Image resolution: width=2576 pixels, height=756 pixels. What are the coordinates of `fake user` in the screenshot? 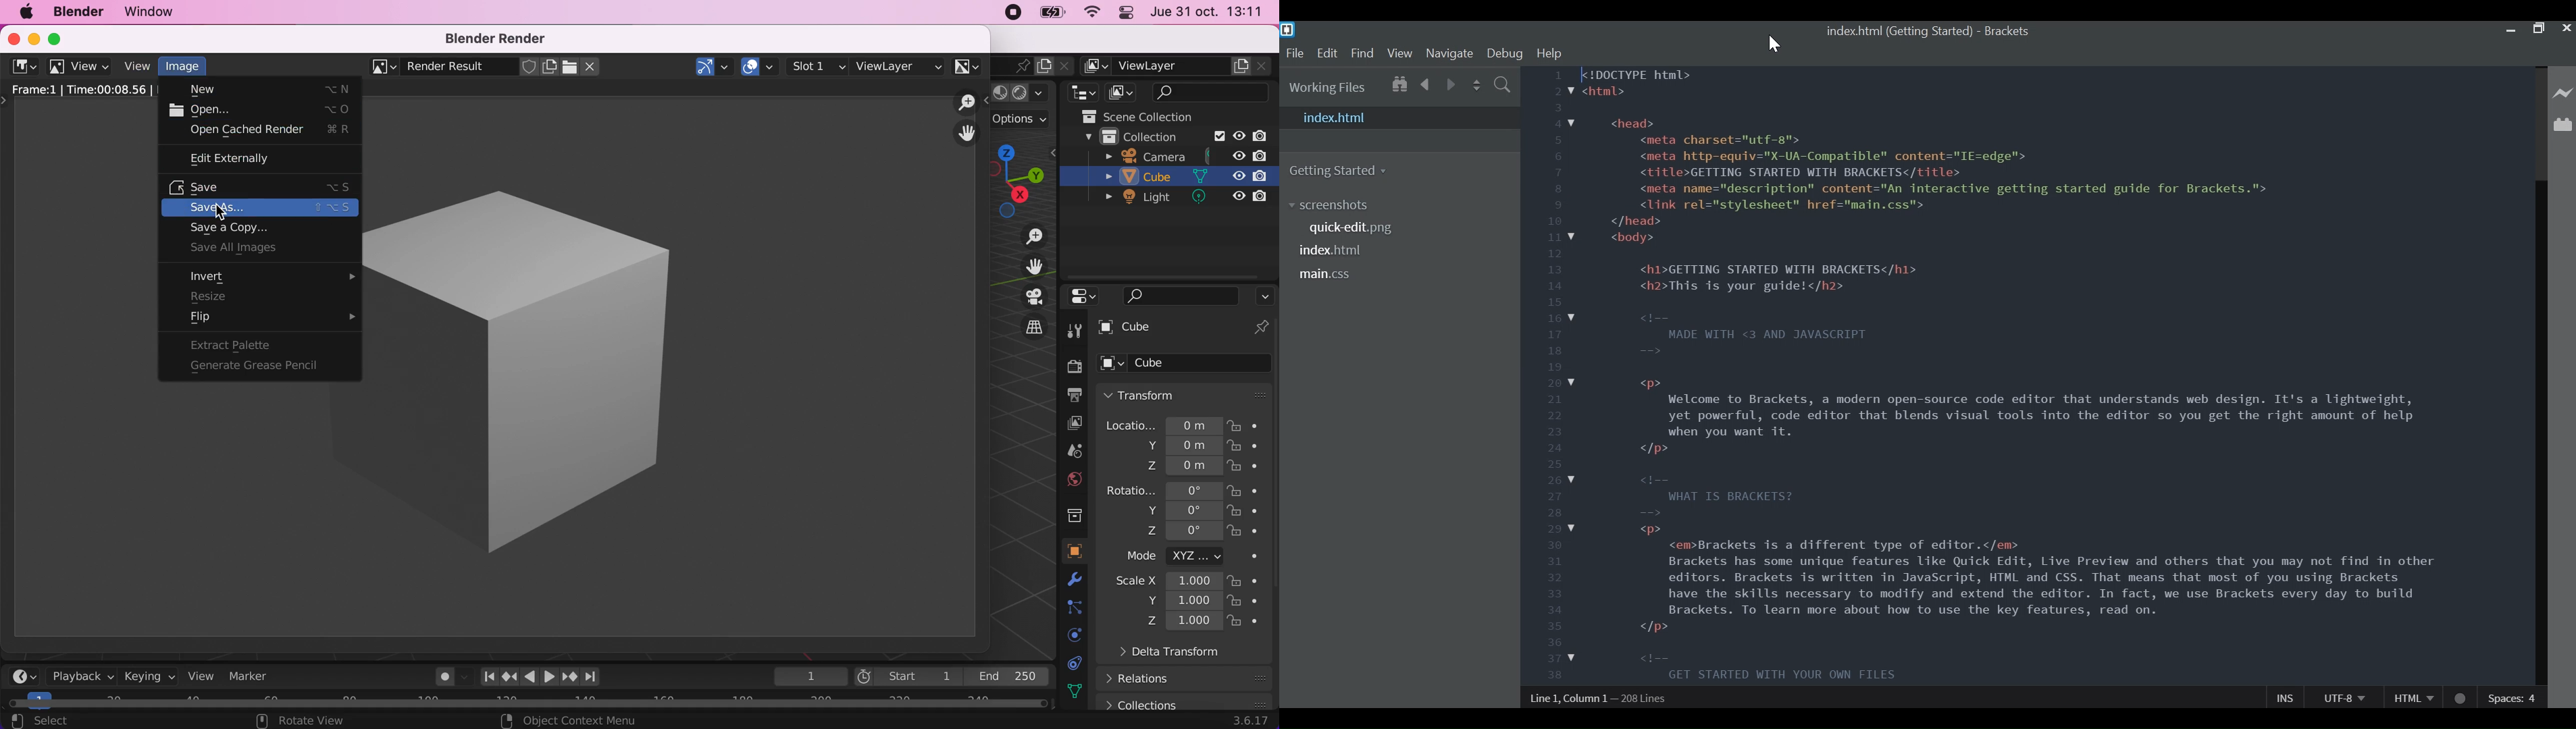 It's located at (529, 67).